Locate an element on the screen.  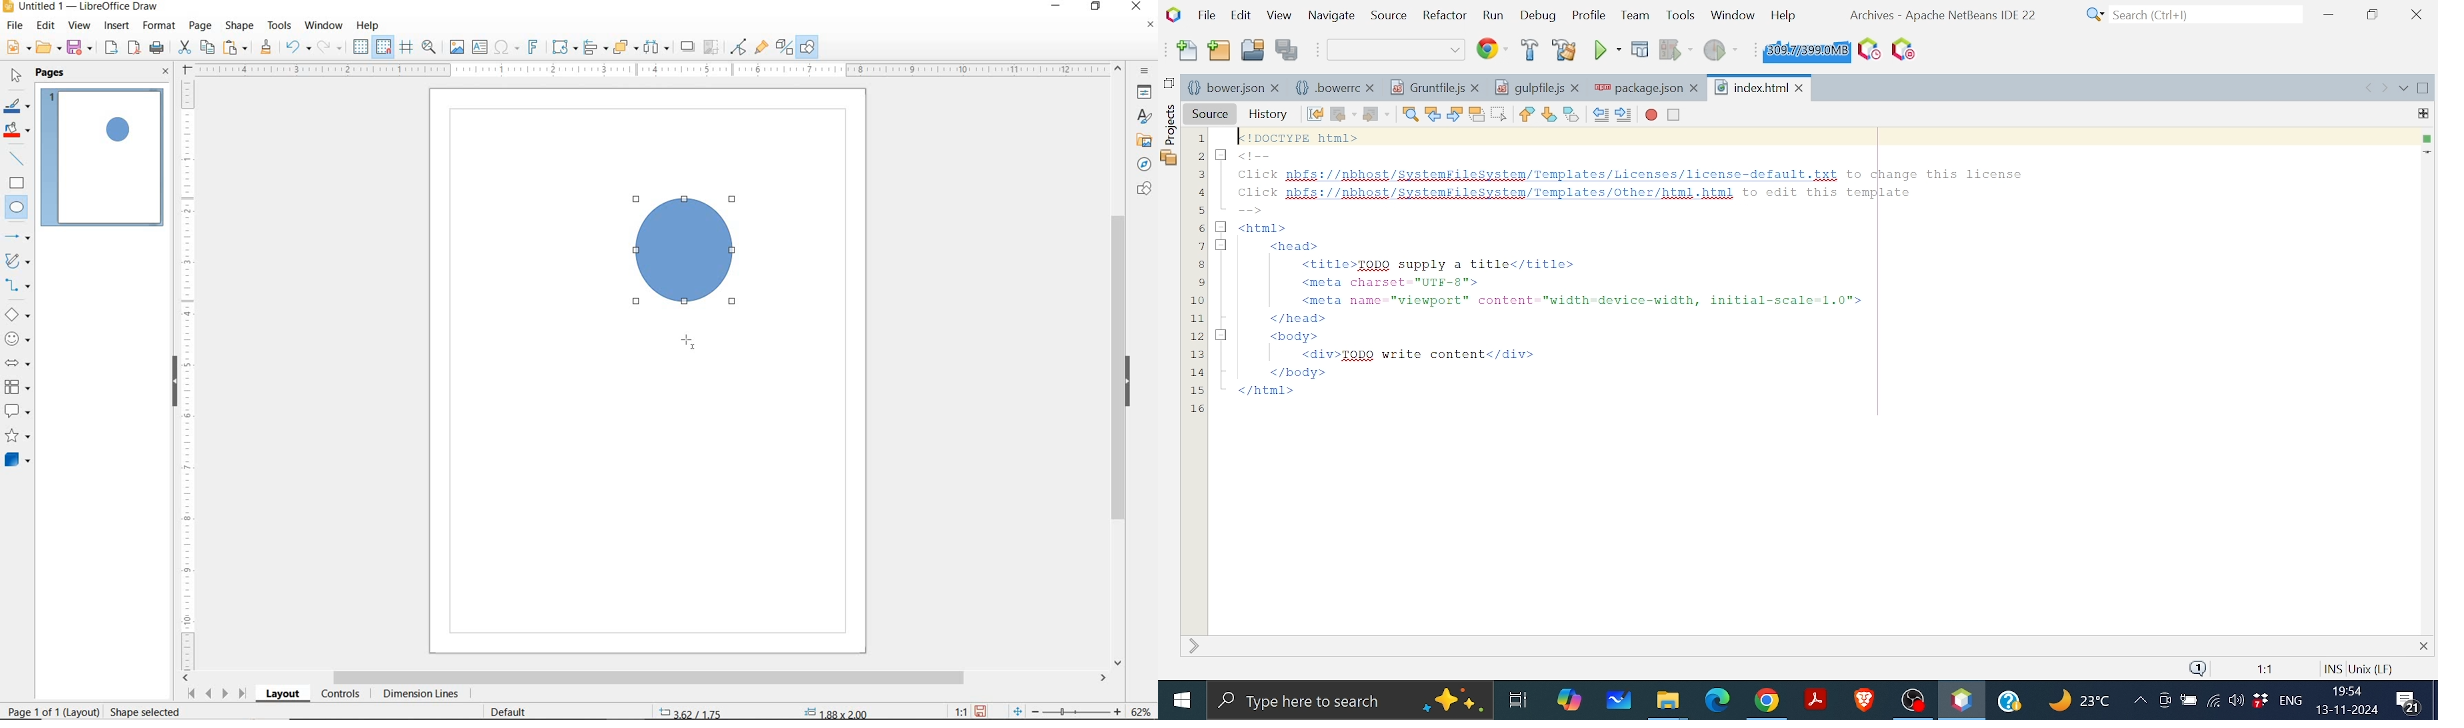
FILE NAME is located at coordinates (80, 8).